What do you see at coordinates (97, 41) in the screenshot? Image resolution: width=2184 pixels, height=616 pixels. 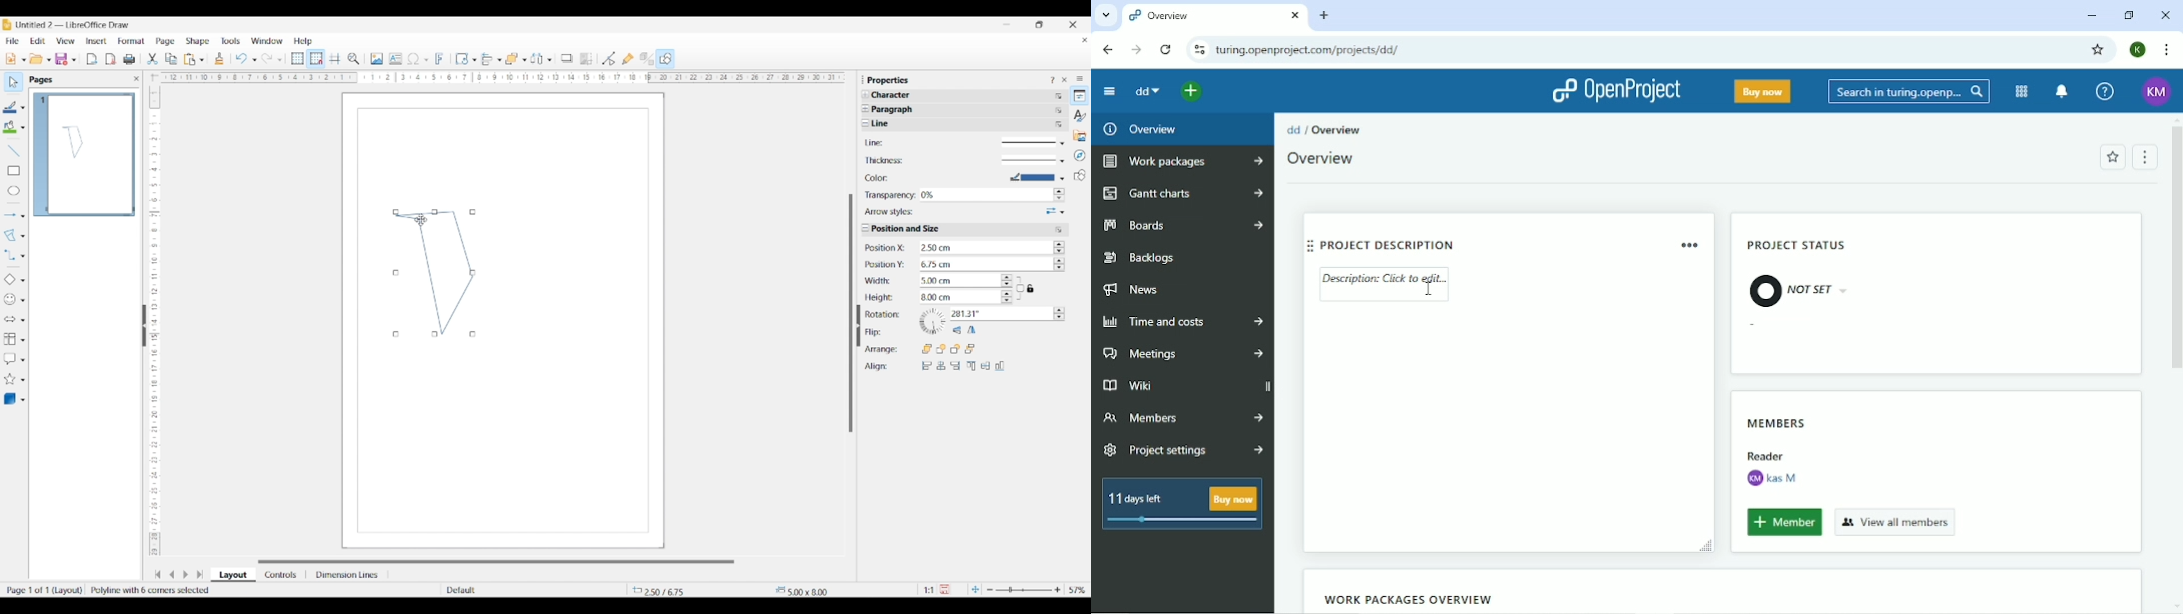 I see `Insert` at bounding box center [97, 41].